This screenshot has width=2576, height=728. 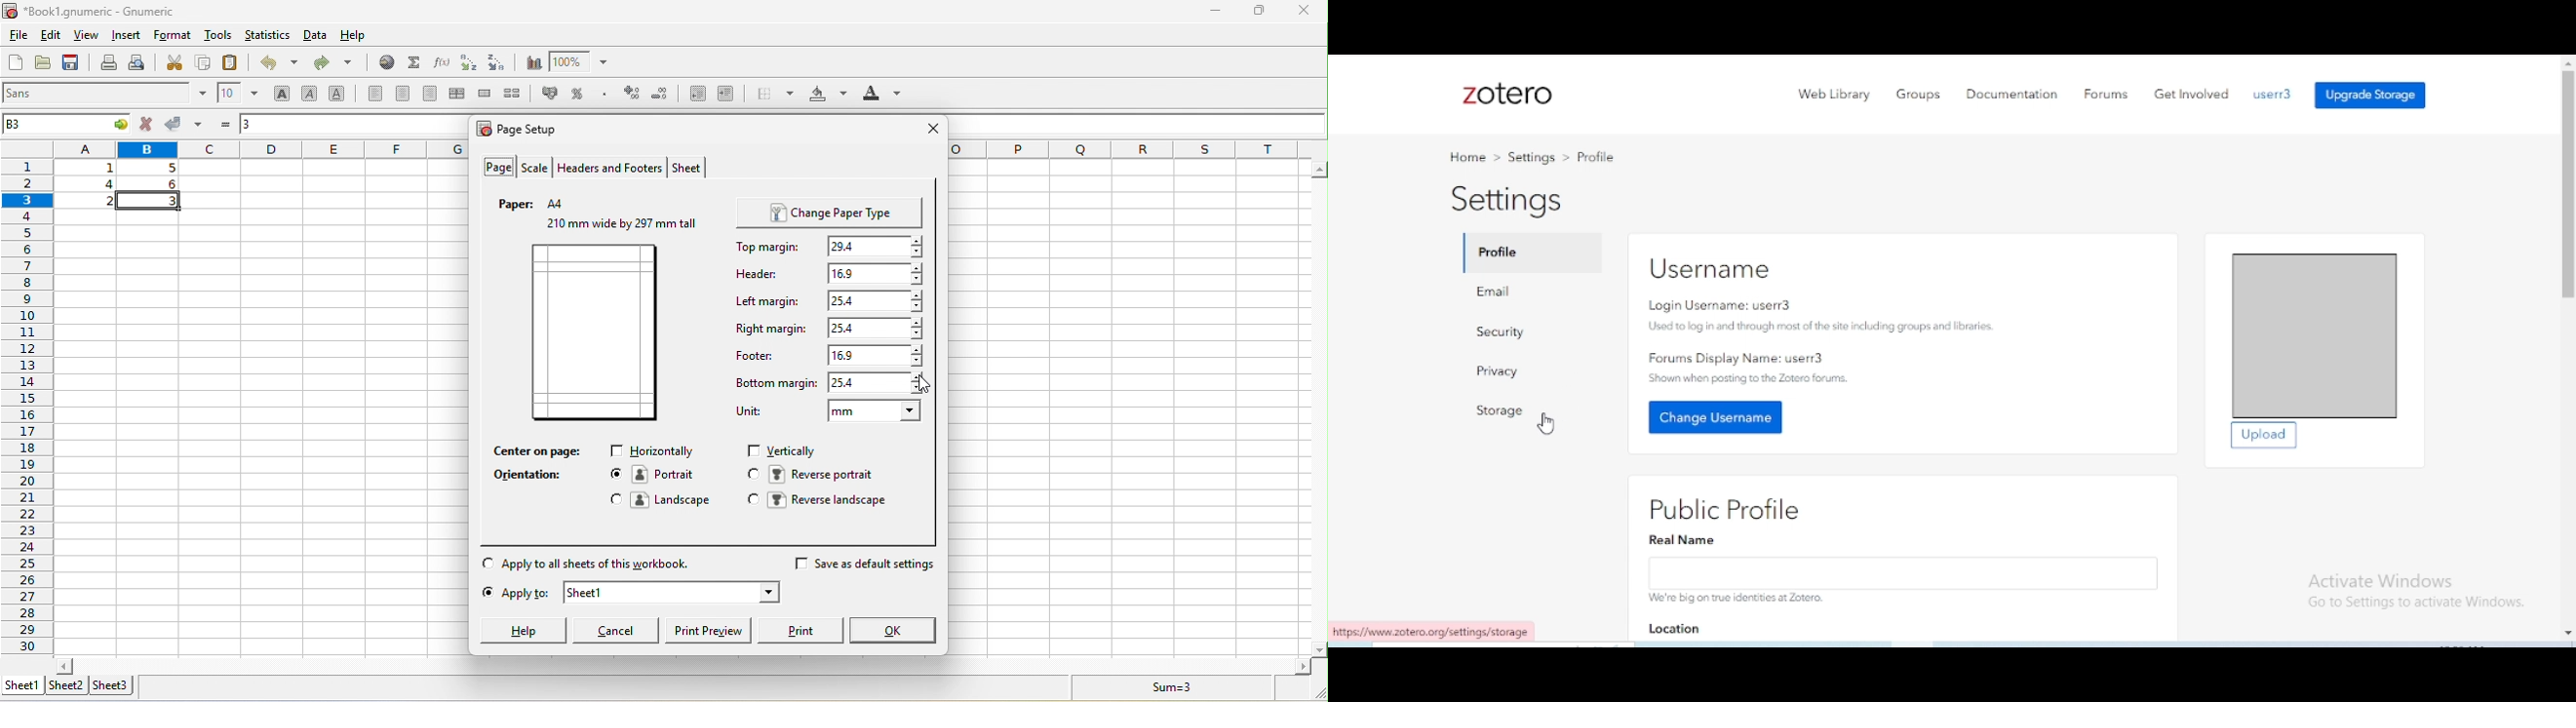 I want to click on format the selection as accounting, so click(x=551, y=93).